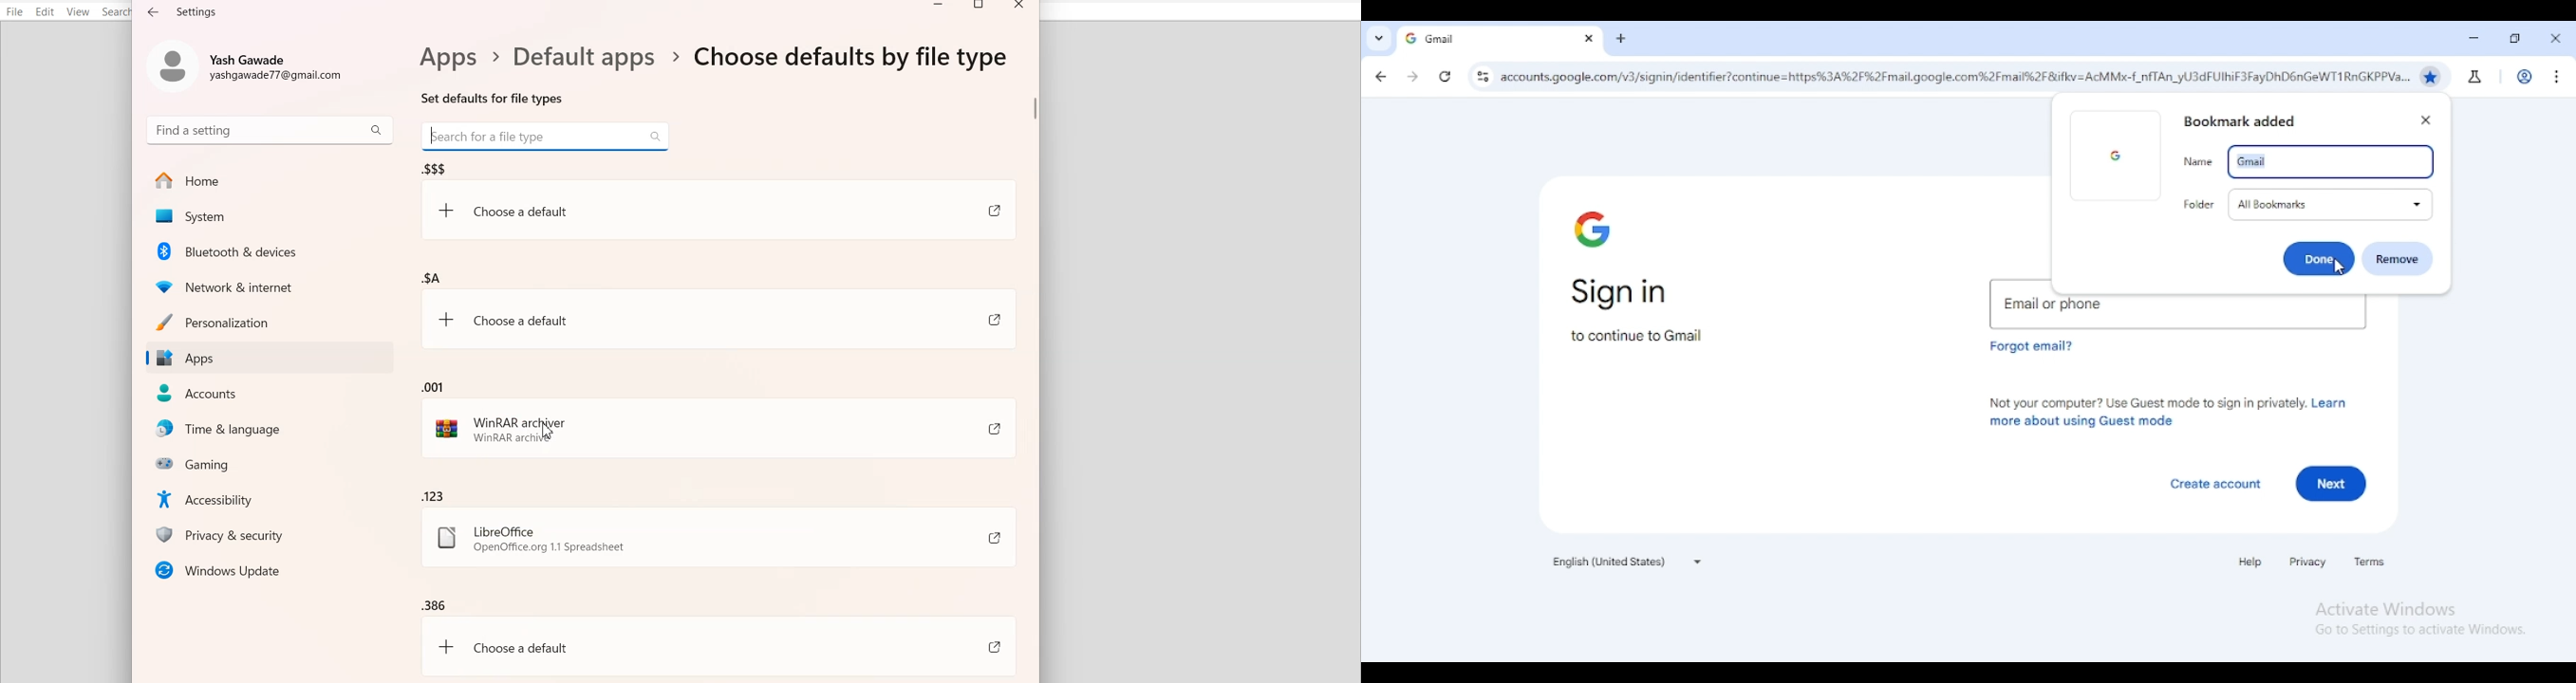 The image size is (2576, 700). I want to click on create account, so click(2217, 485).